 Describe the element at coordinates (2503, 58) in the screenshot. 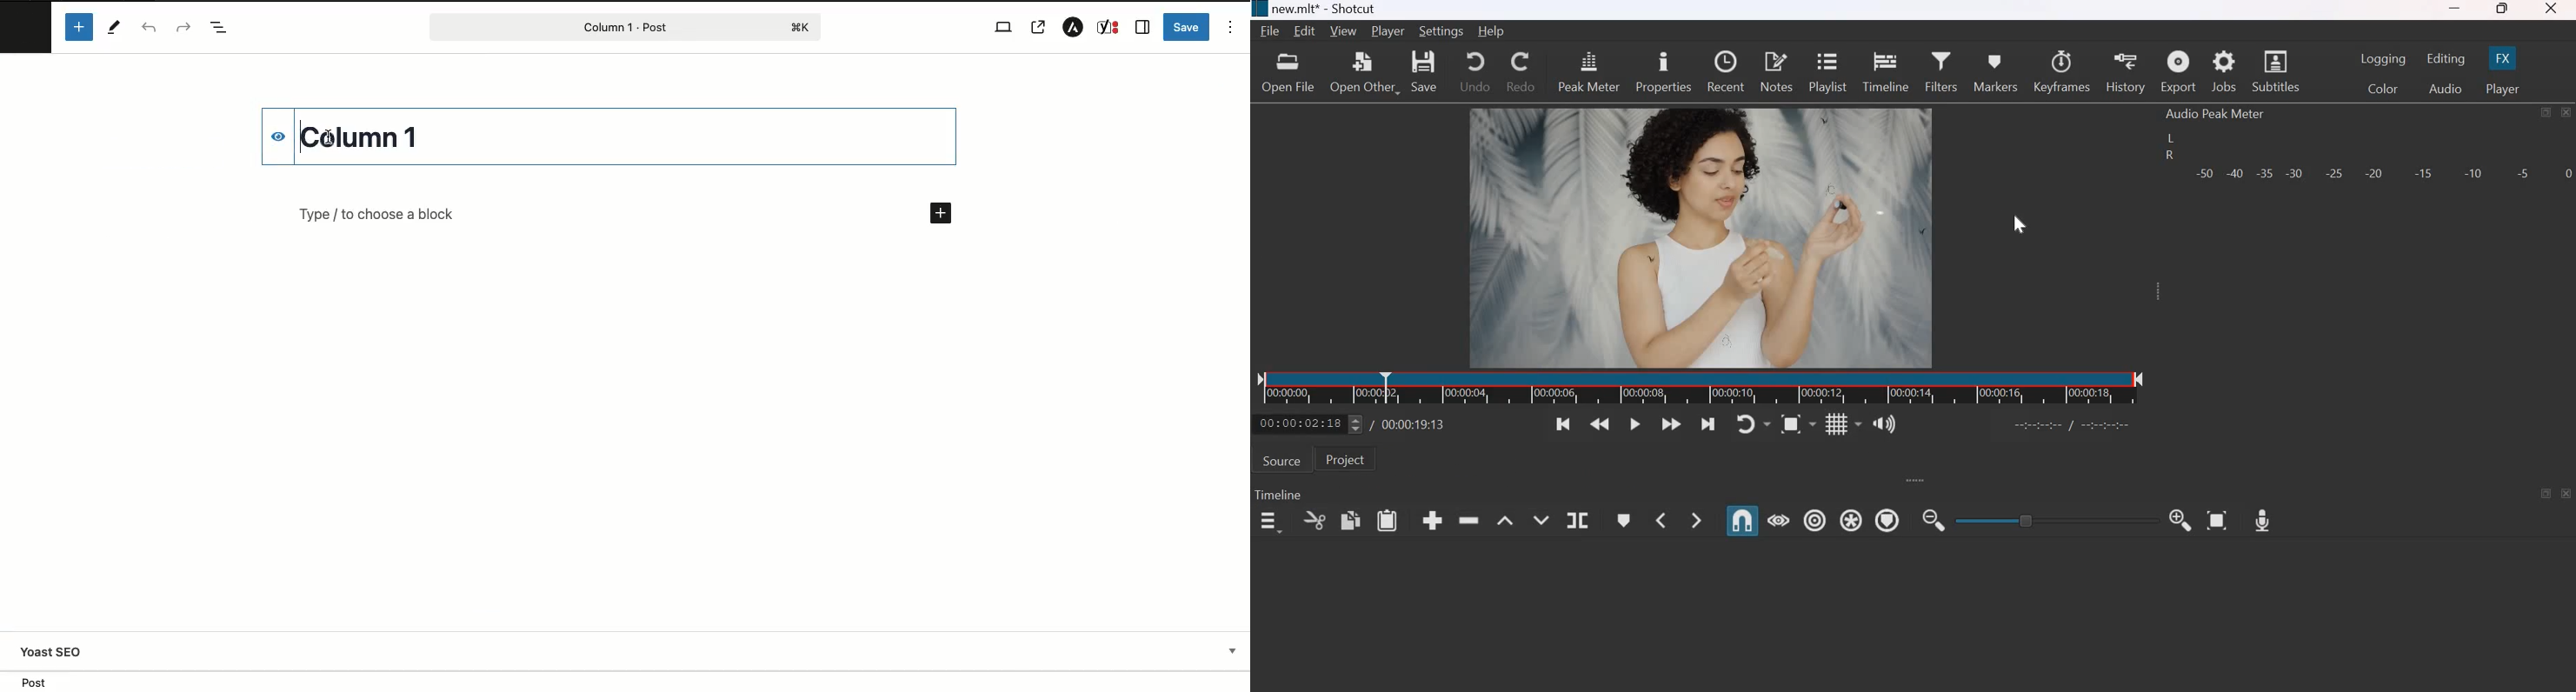

I see `FX` at that location.